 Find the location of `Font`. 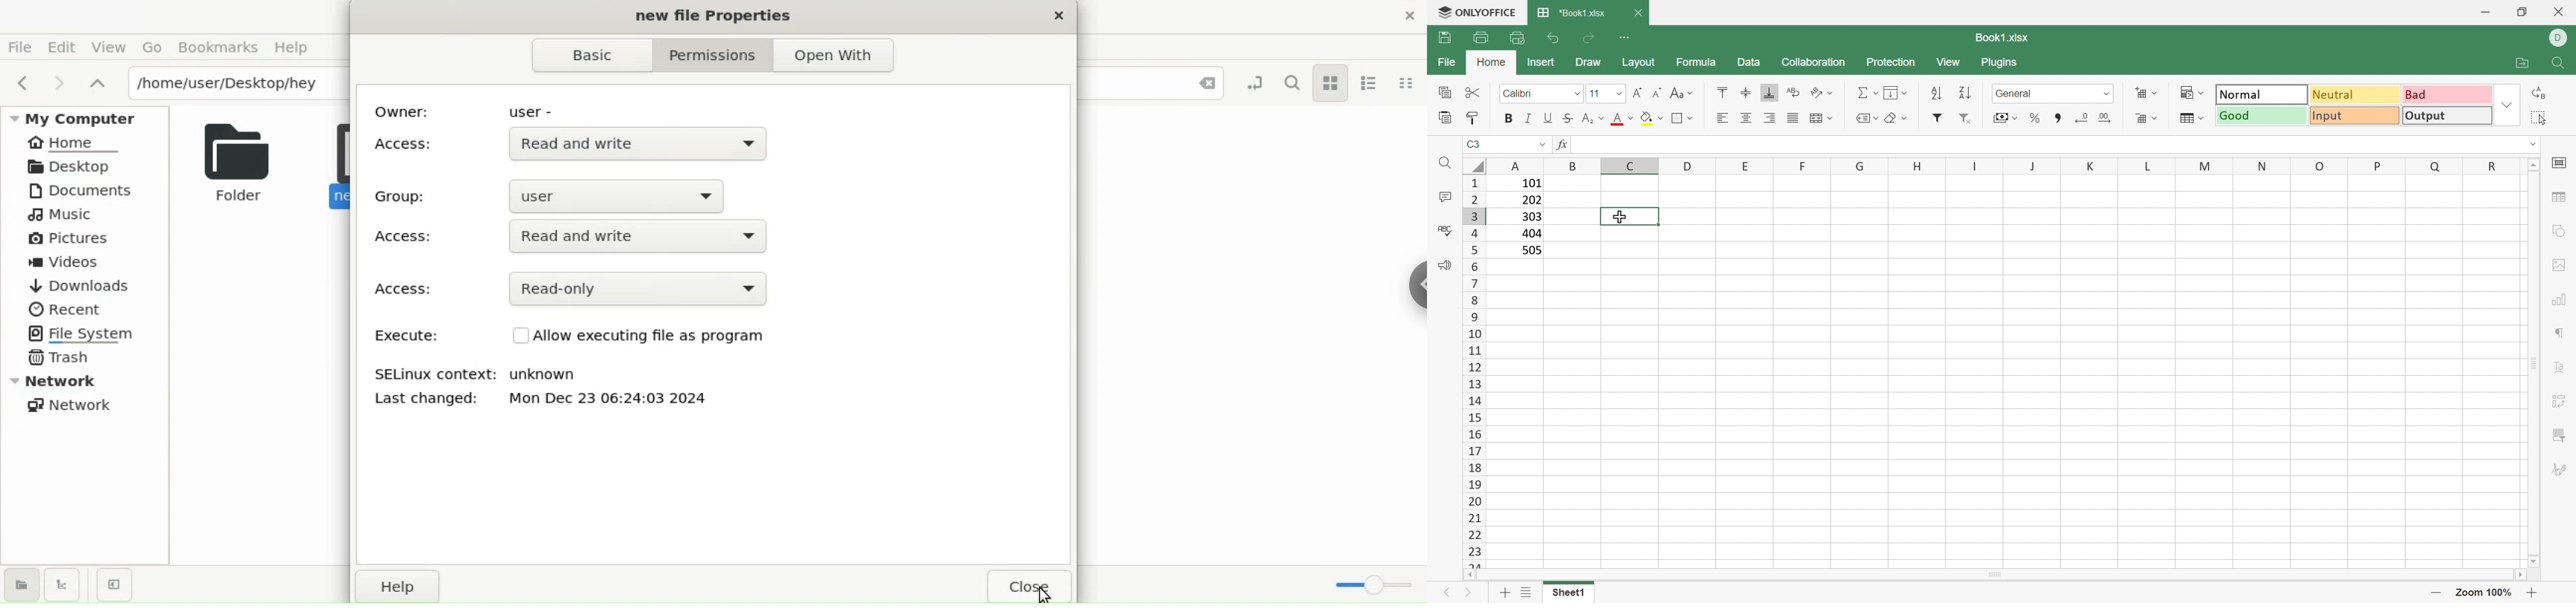

Font is located at coordinates (1522, 94).